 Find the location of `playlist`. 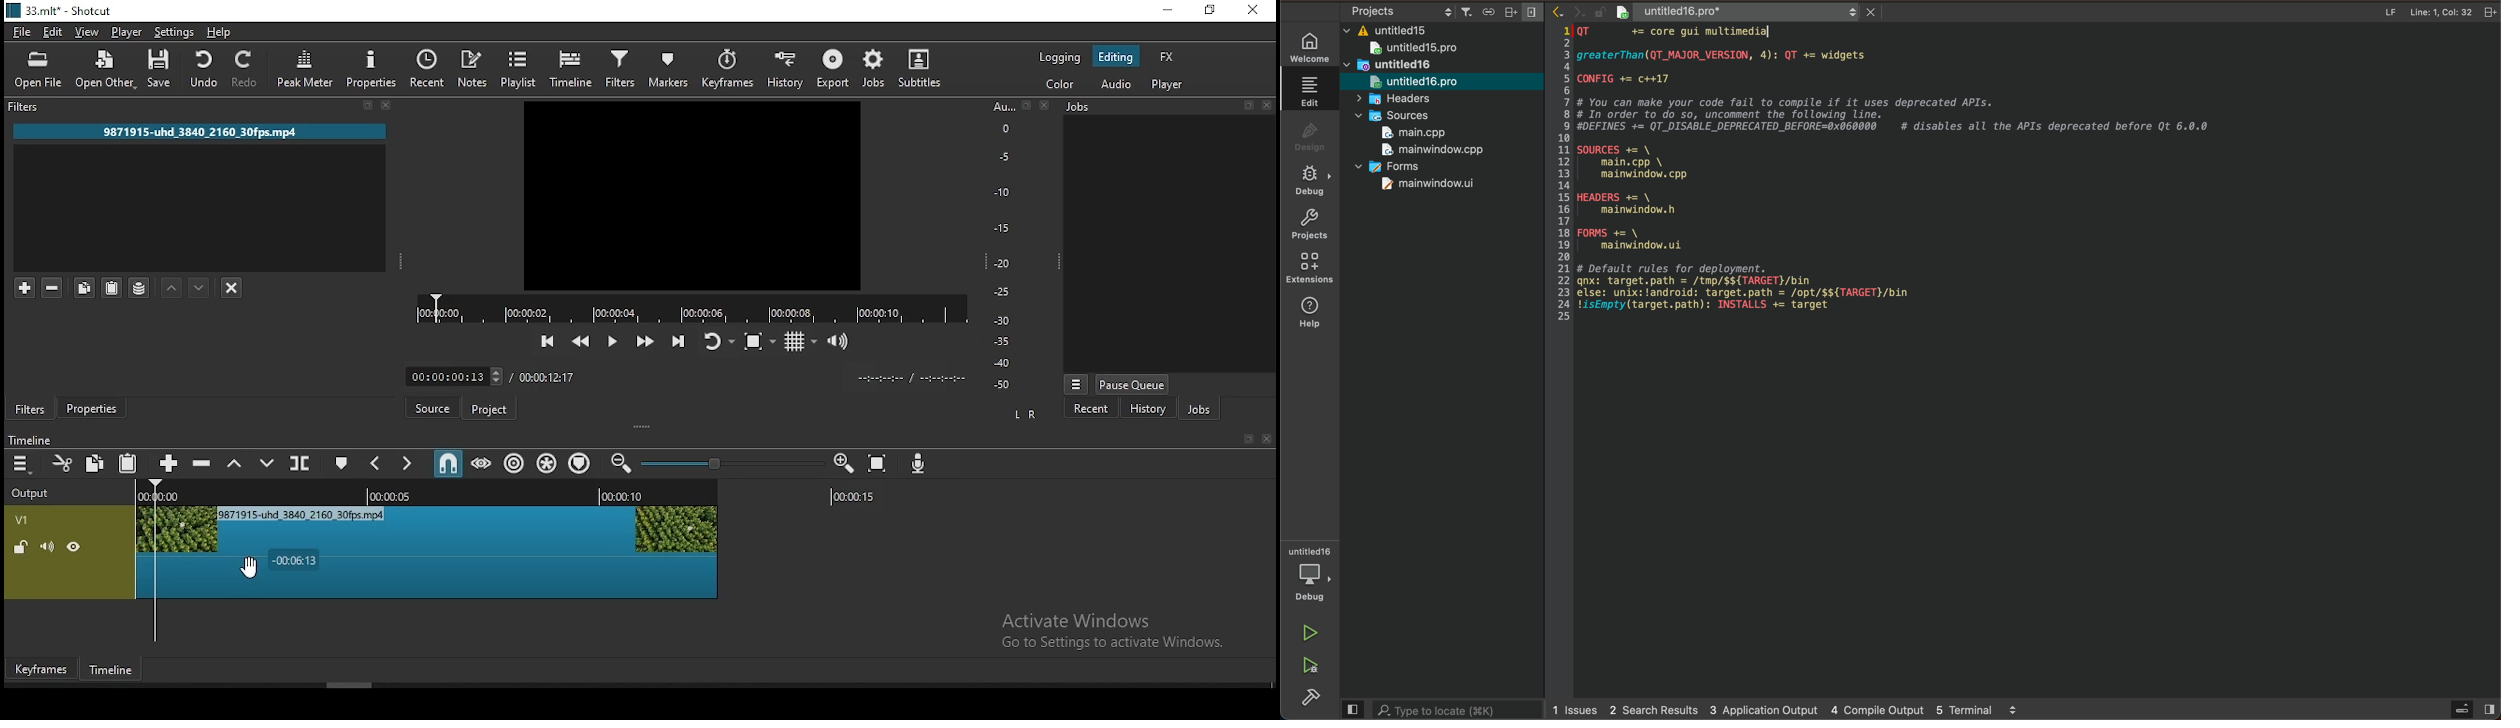

playlist is located at coordinates (515, 68).